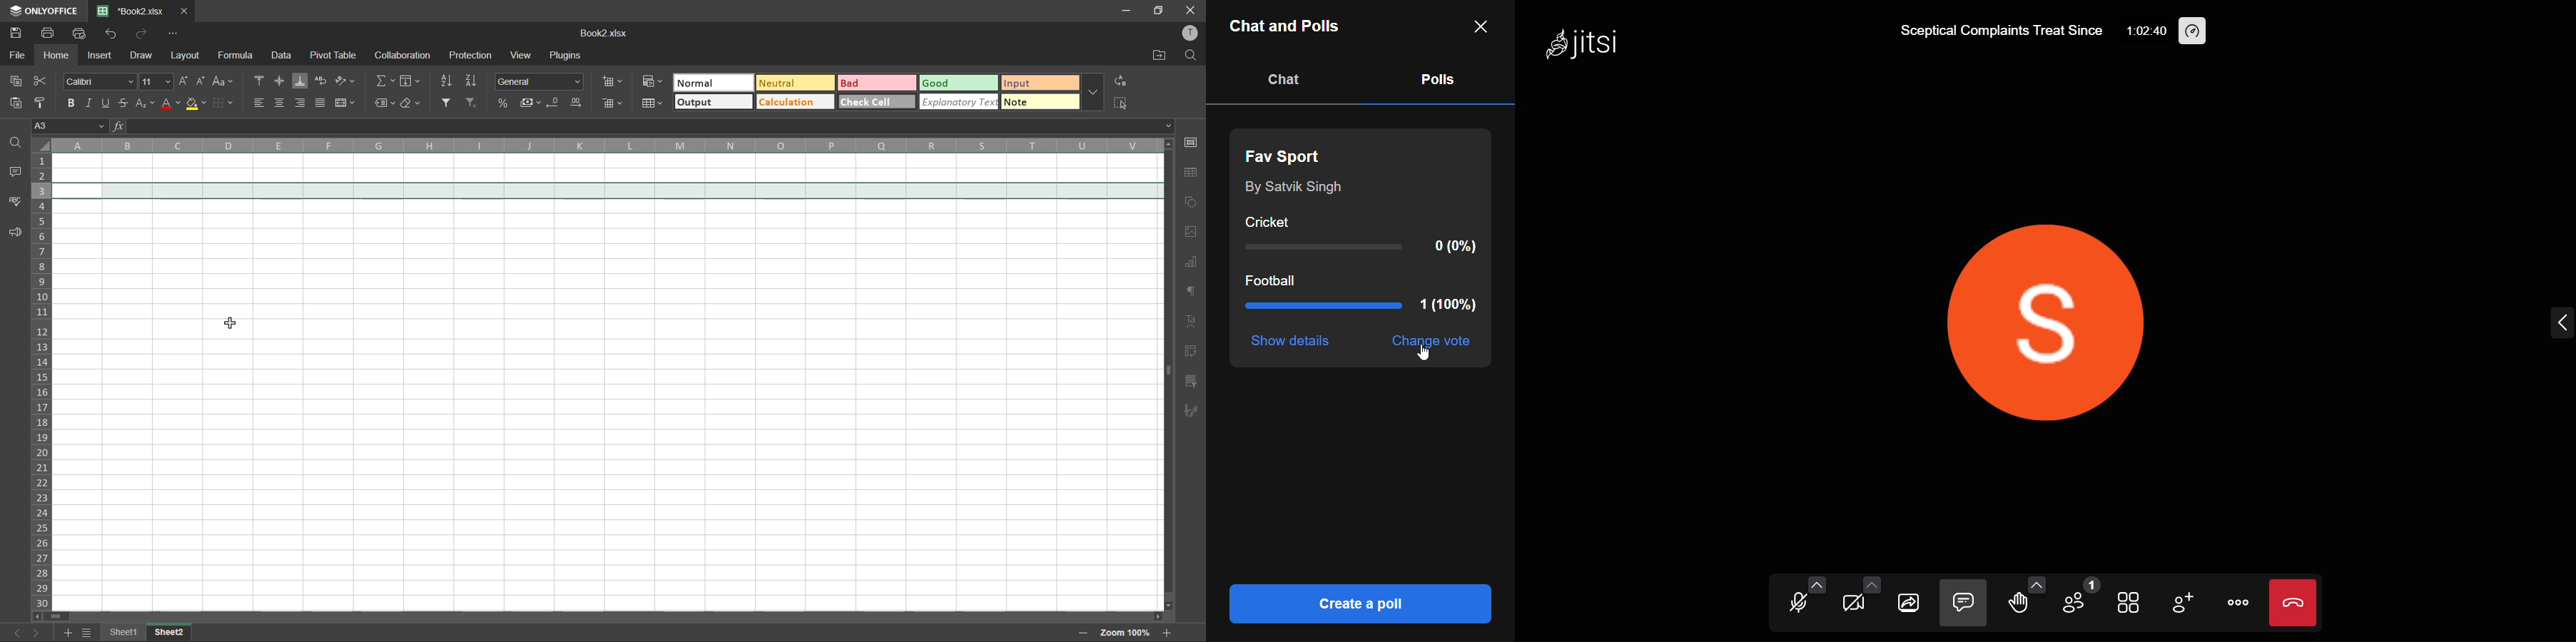  What do you see at coordinates (1193, 174) in the screenshot?
I see `table` at bounding box center [1193, 174].